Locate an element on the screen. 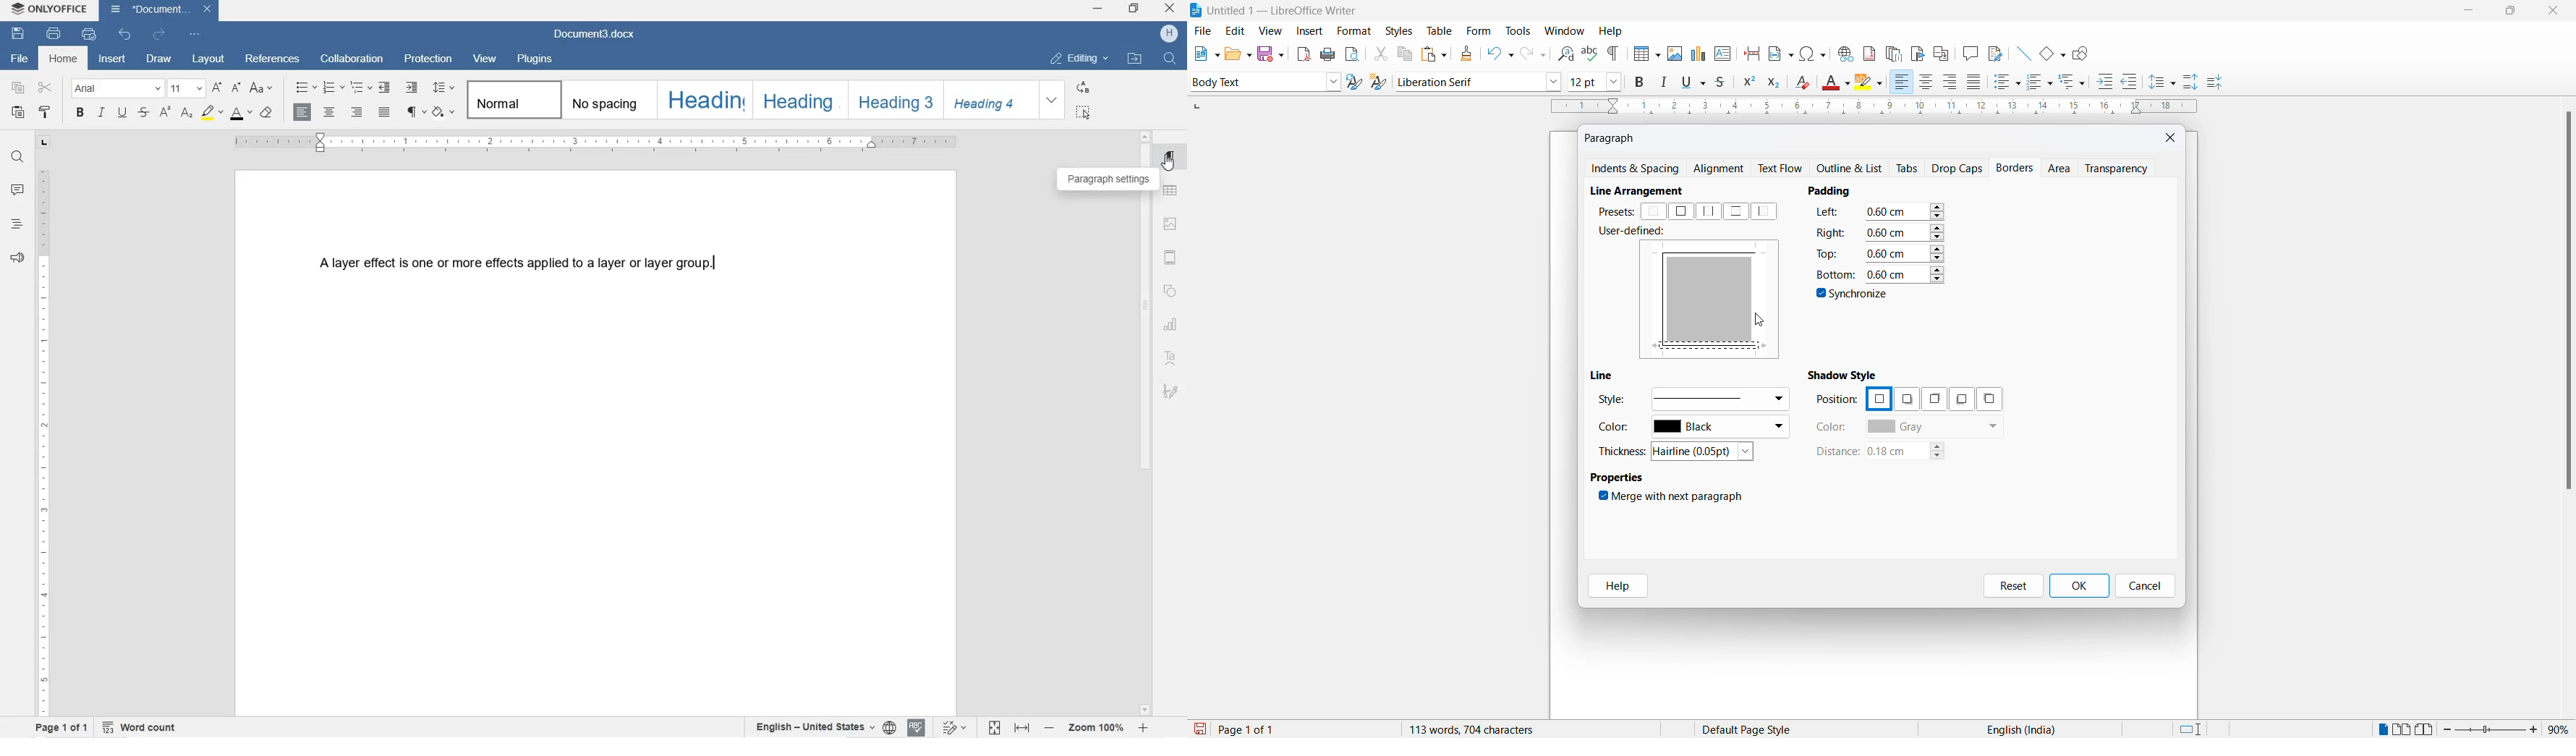 This screenshot has height=756, width=2576. SHAPE is located at coordinates (1170, 290).